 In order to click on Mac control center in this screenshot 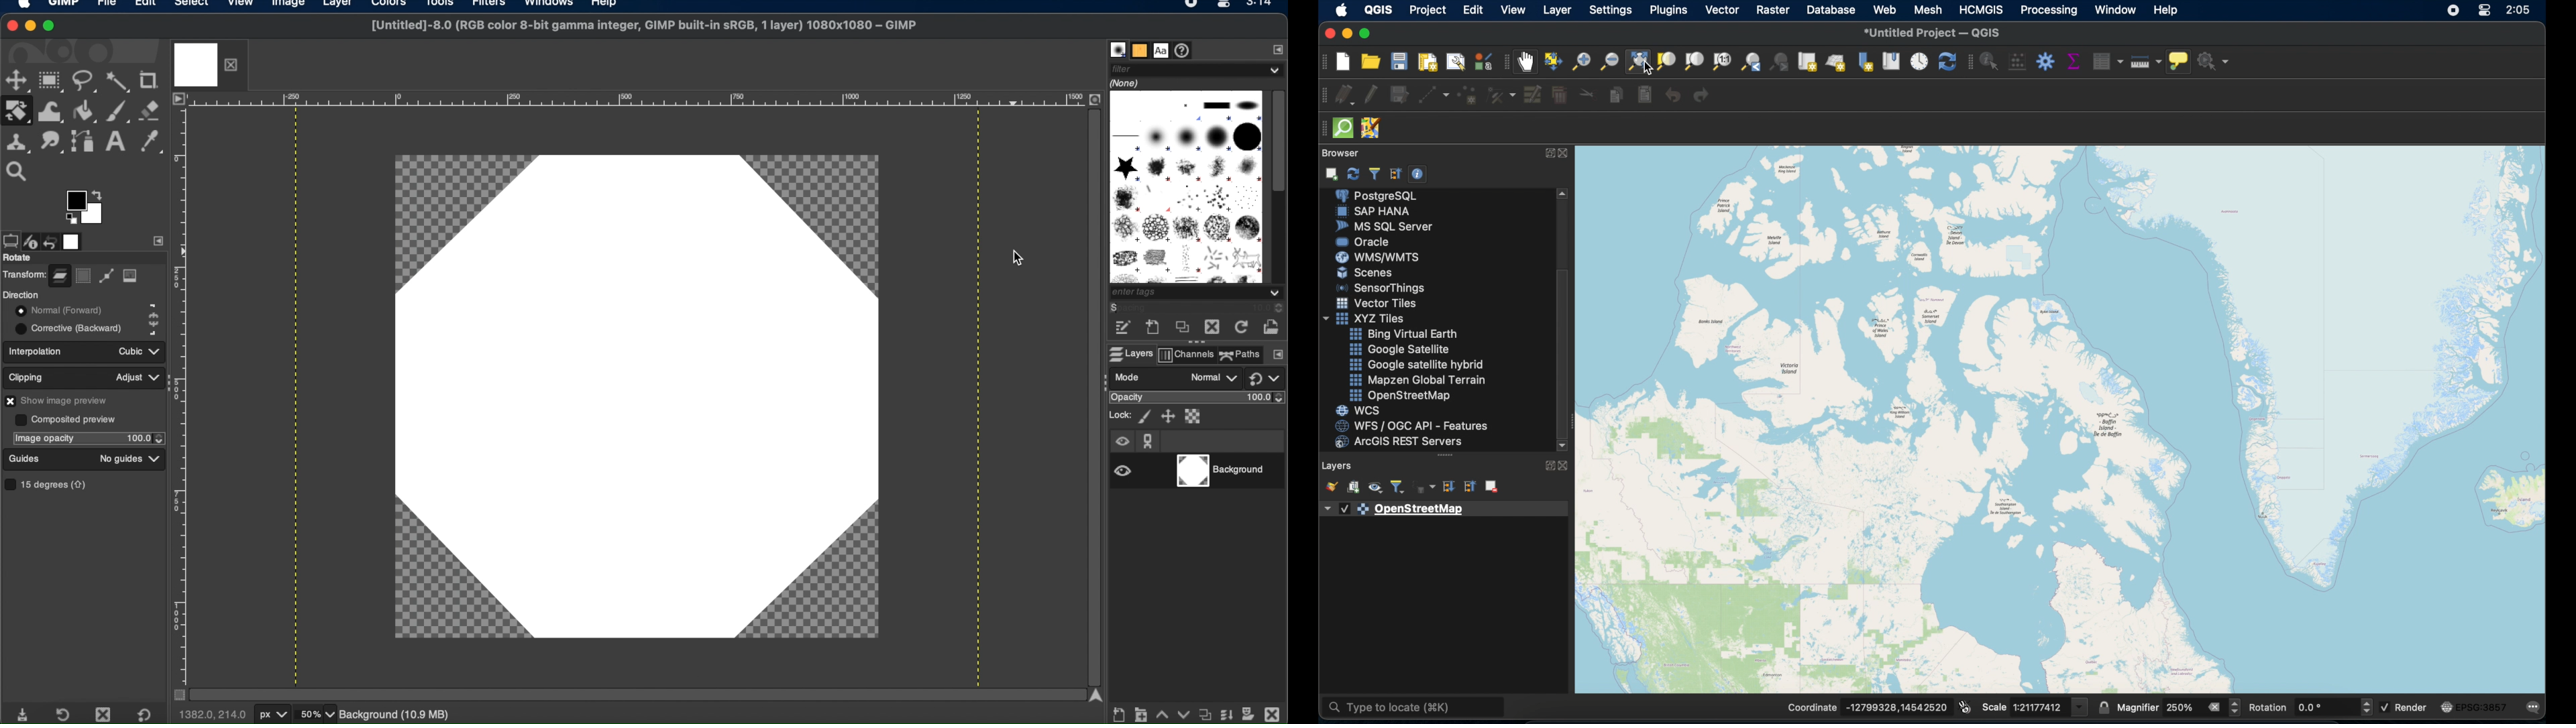, I will do `click(1221, 6)`.